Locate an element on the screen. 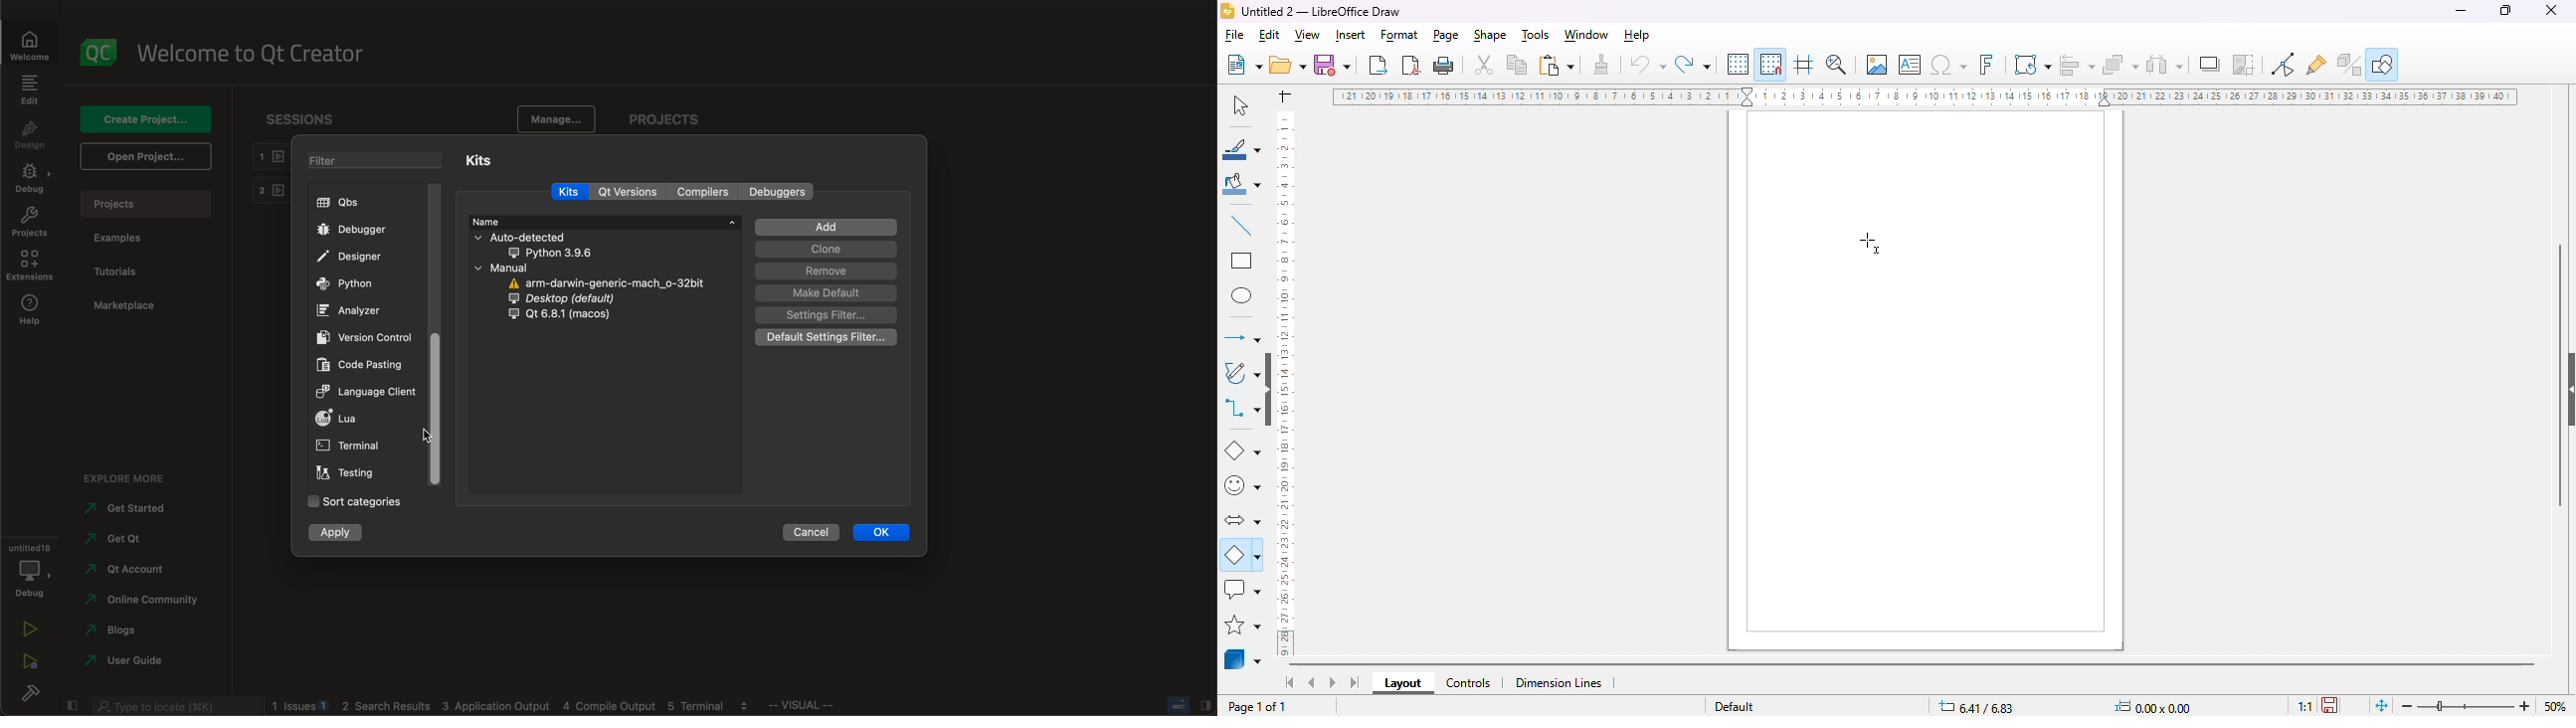  simple shapes is located at coordinates (1243, 485).